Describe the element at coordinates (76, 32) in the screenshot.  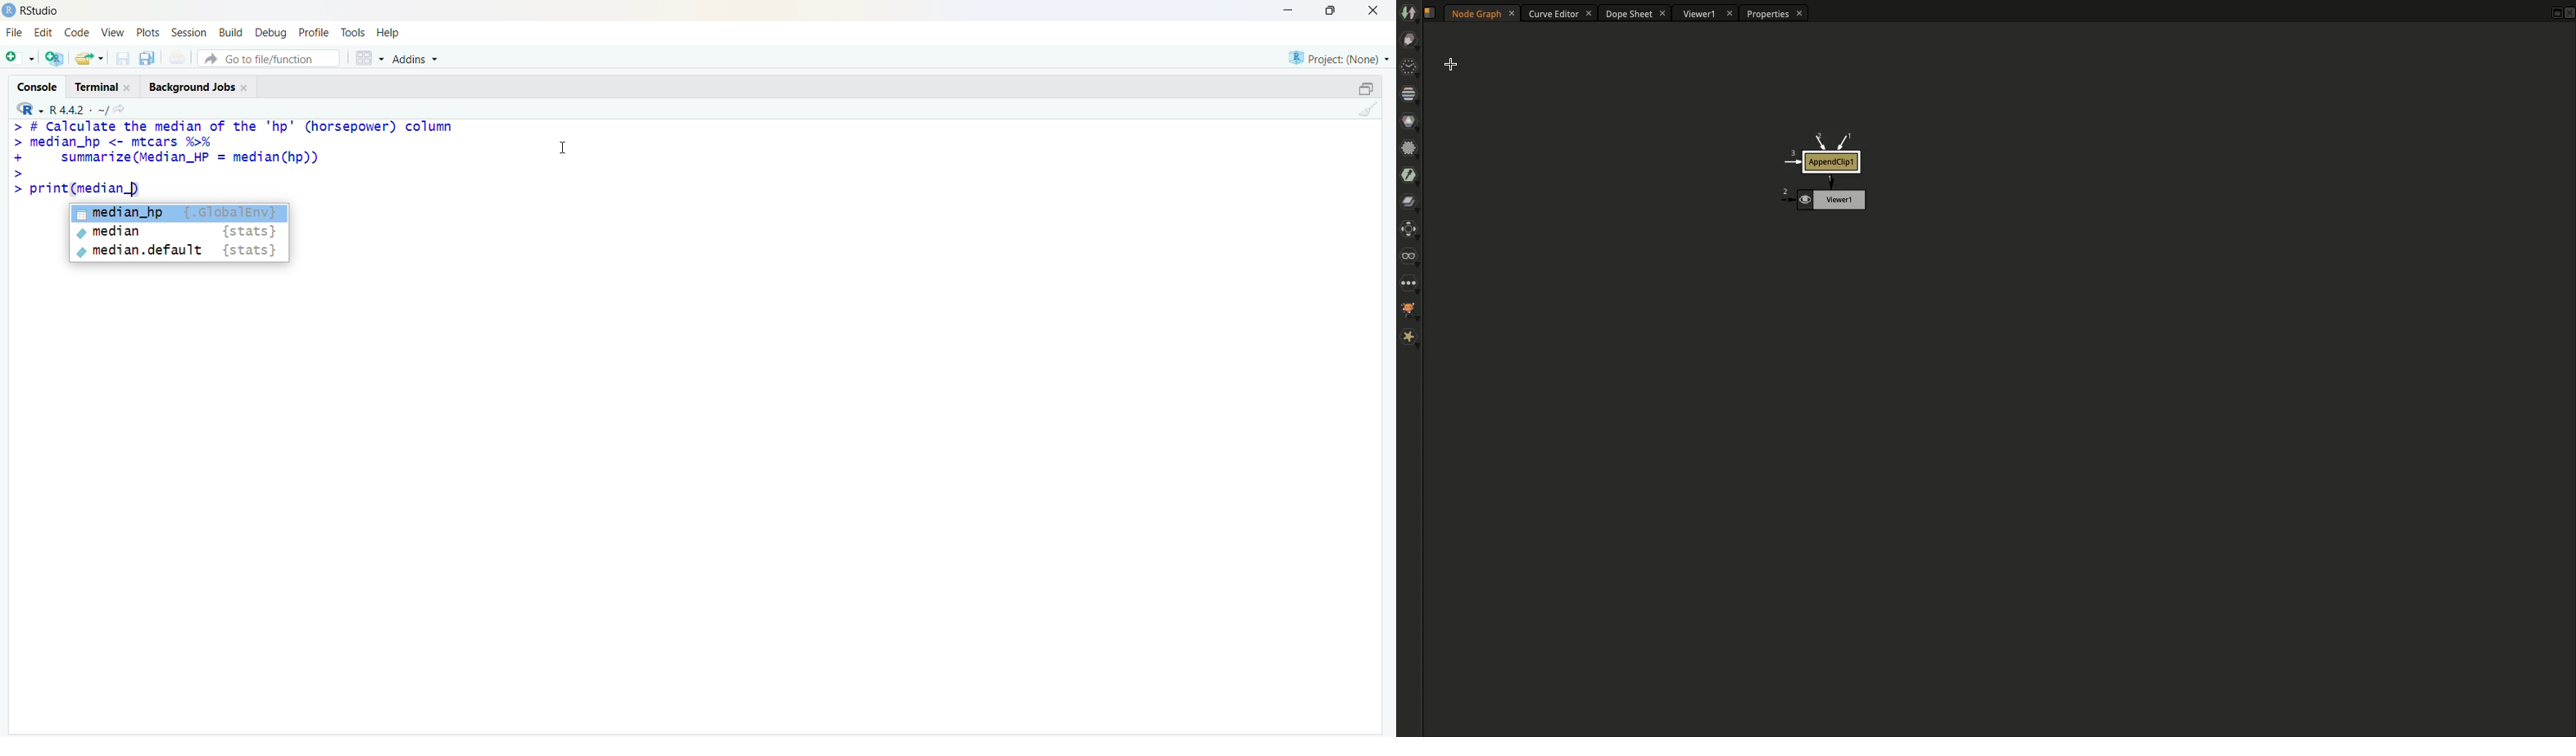
I see `code` at that location.